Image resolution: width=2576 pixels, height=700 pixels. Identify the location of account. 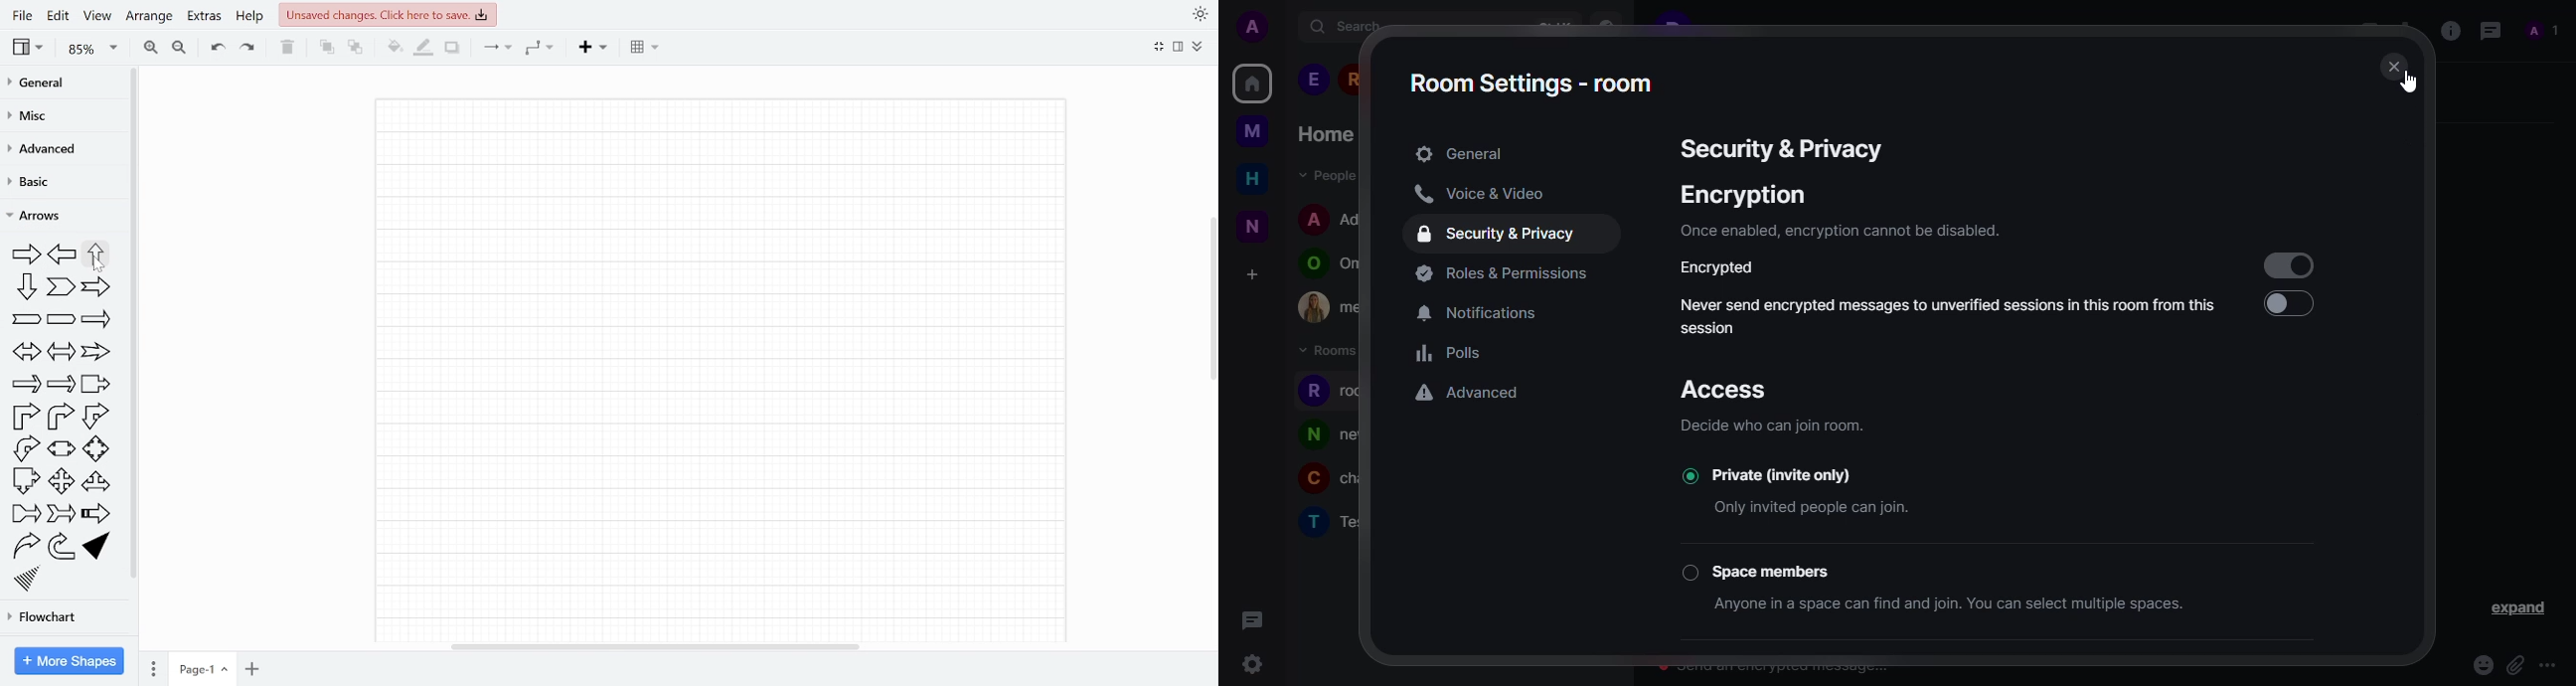
(1257, 28).